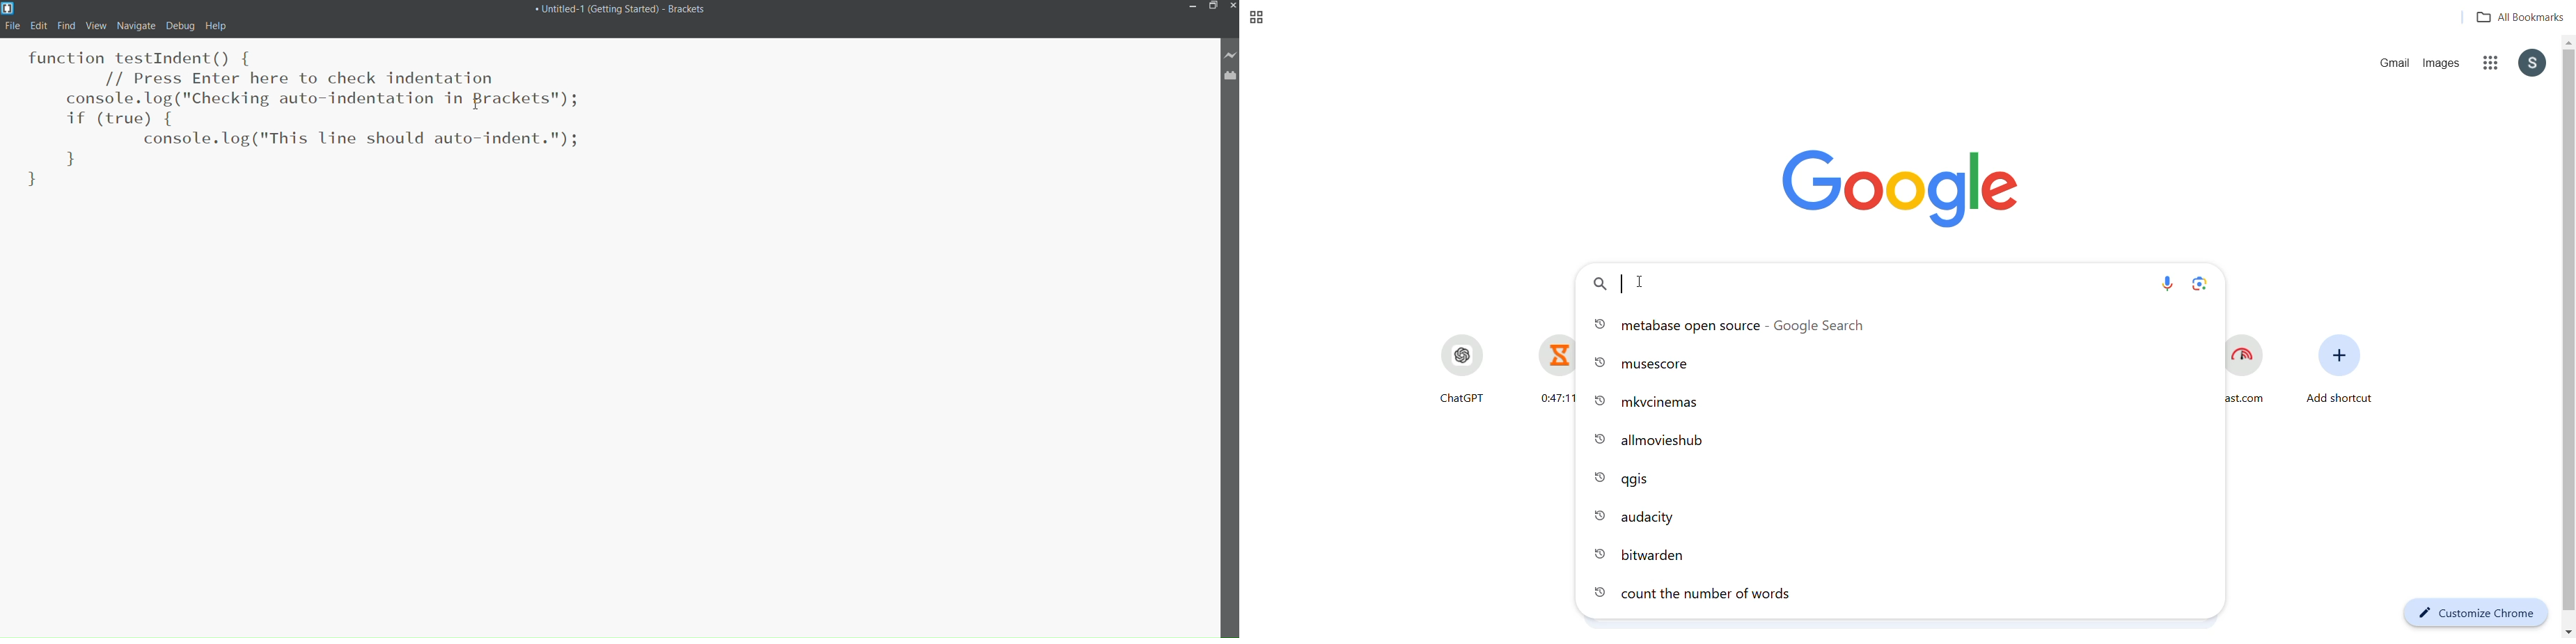 Image resolution: width=2576 pixels, height=644 pixels. What do you see at coordinates (1212, 5) in the screenshot?
I see `Maximize` at bounding box center [1212, 5].